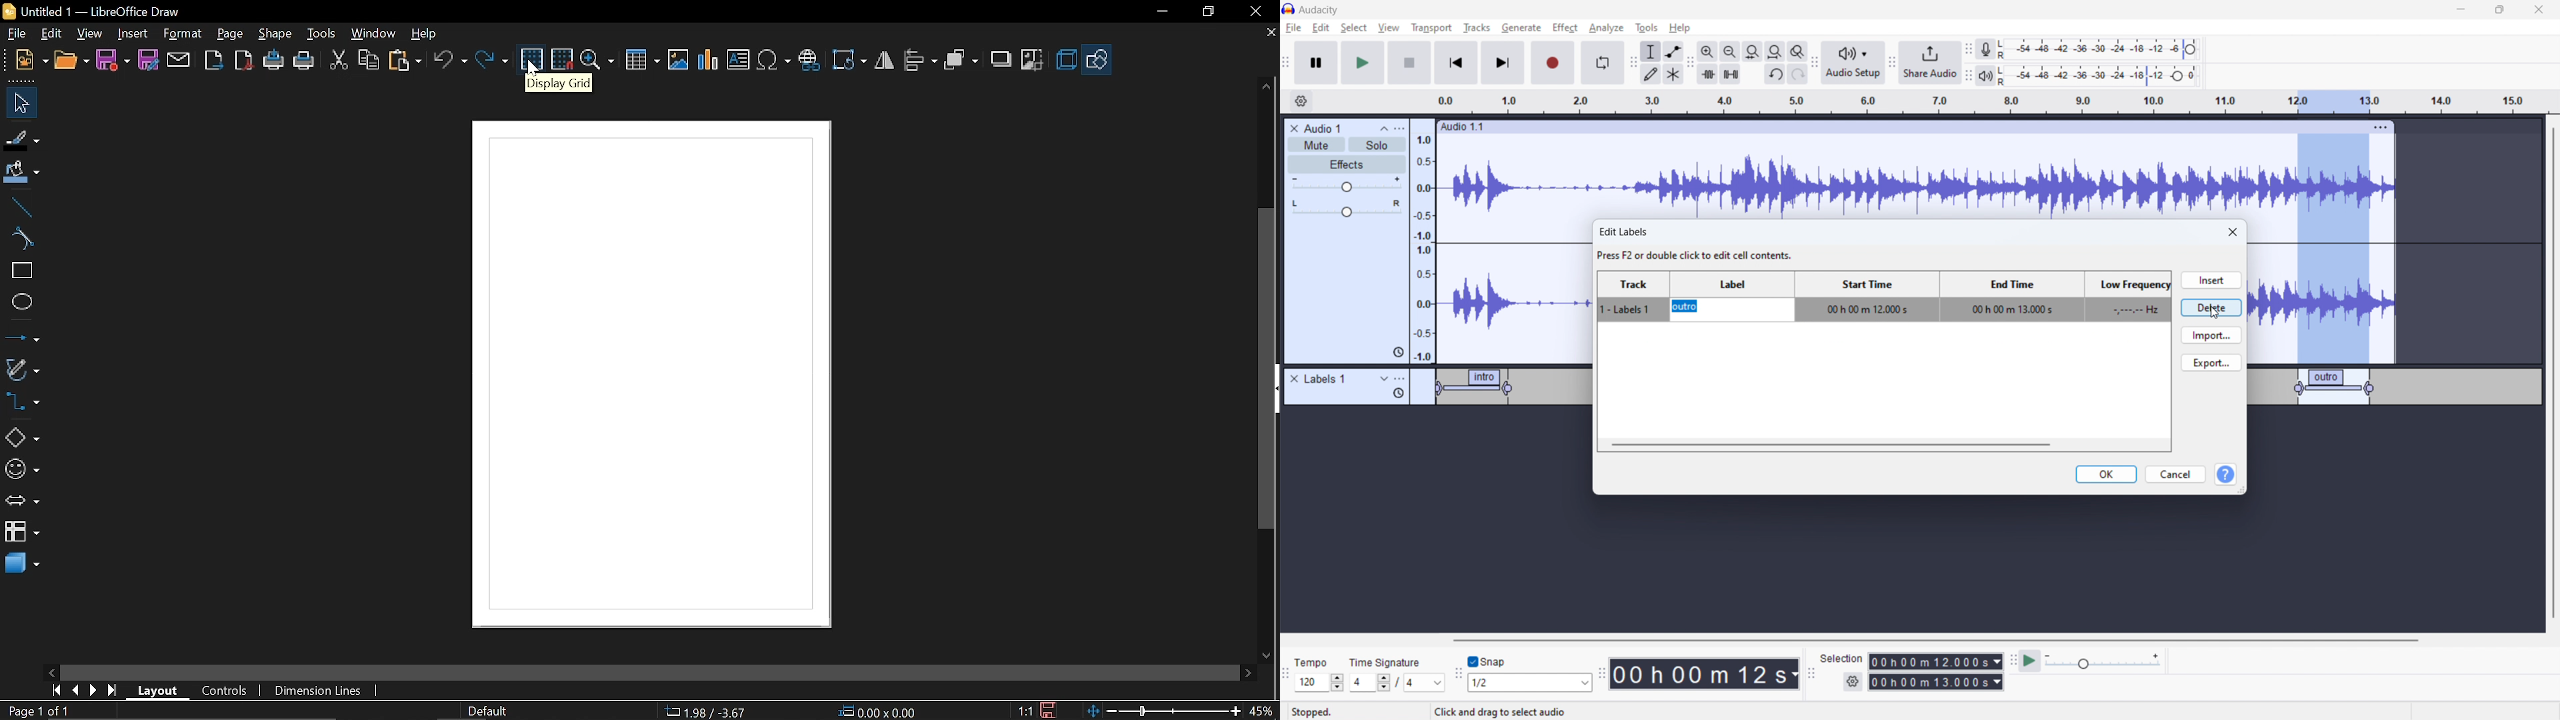 The image size is (2576, 728). Describe the element at coordinates (961, 61) in the screenshot. I see `Arrange` at that location.